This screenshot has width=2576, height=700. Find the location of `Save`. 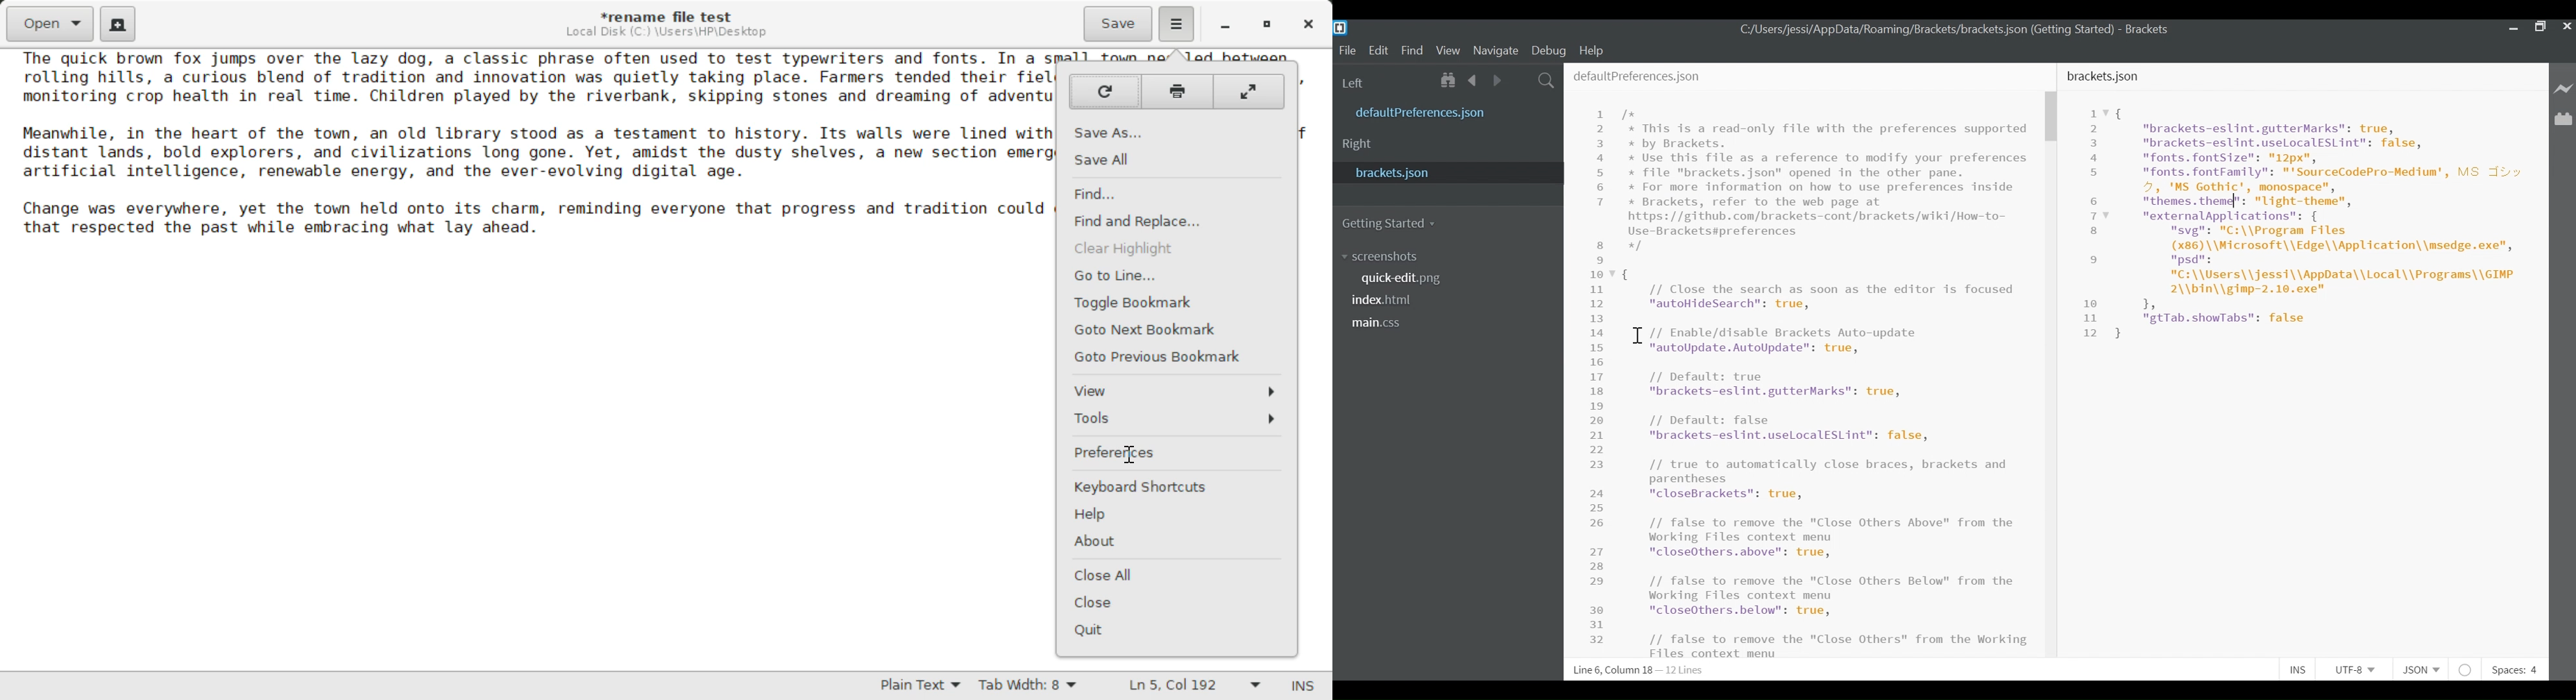

Save is located at coordinates (1119, 24).